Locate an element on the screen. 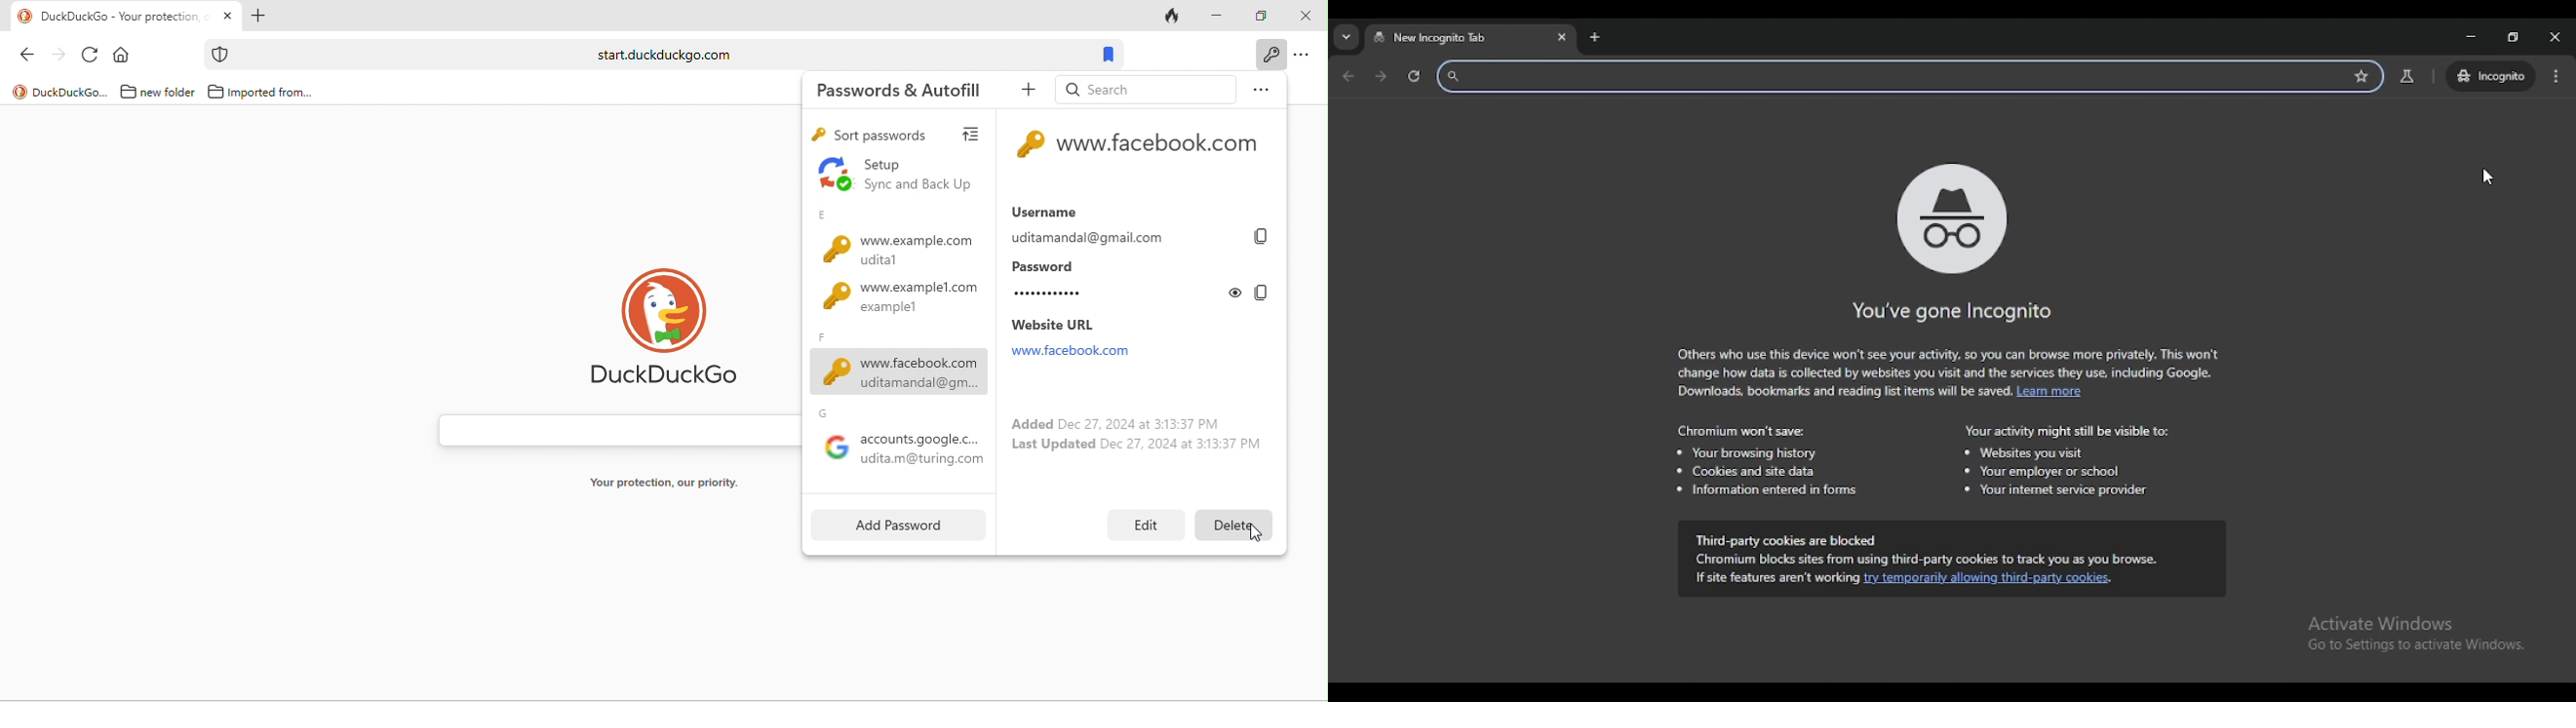  you've gone incognito is located at coordinates (1950, 312).